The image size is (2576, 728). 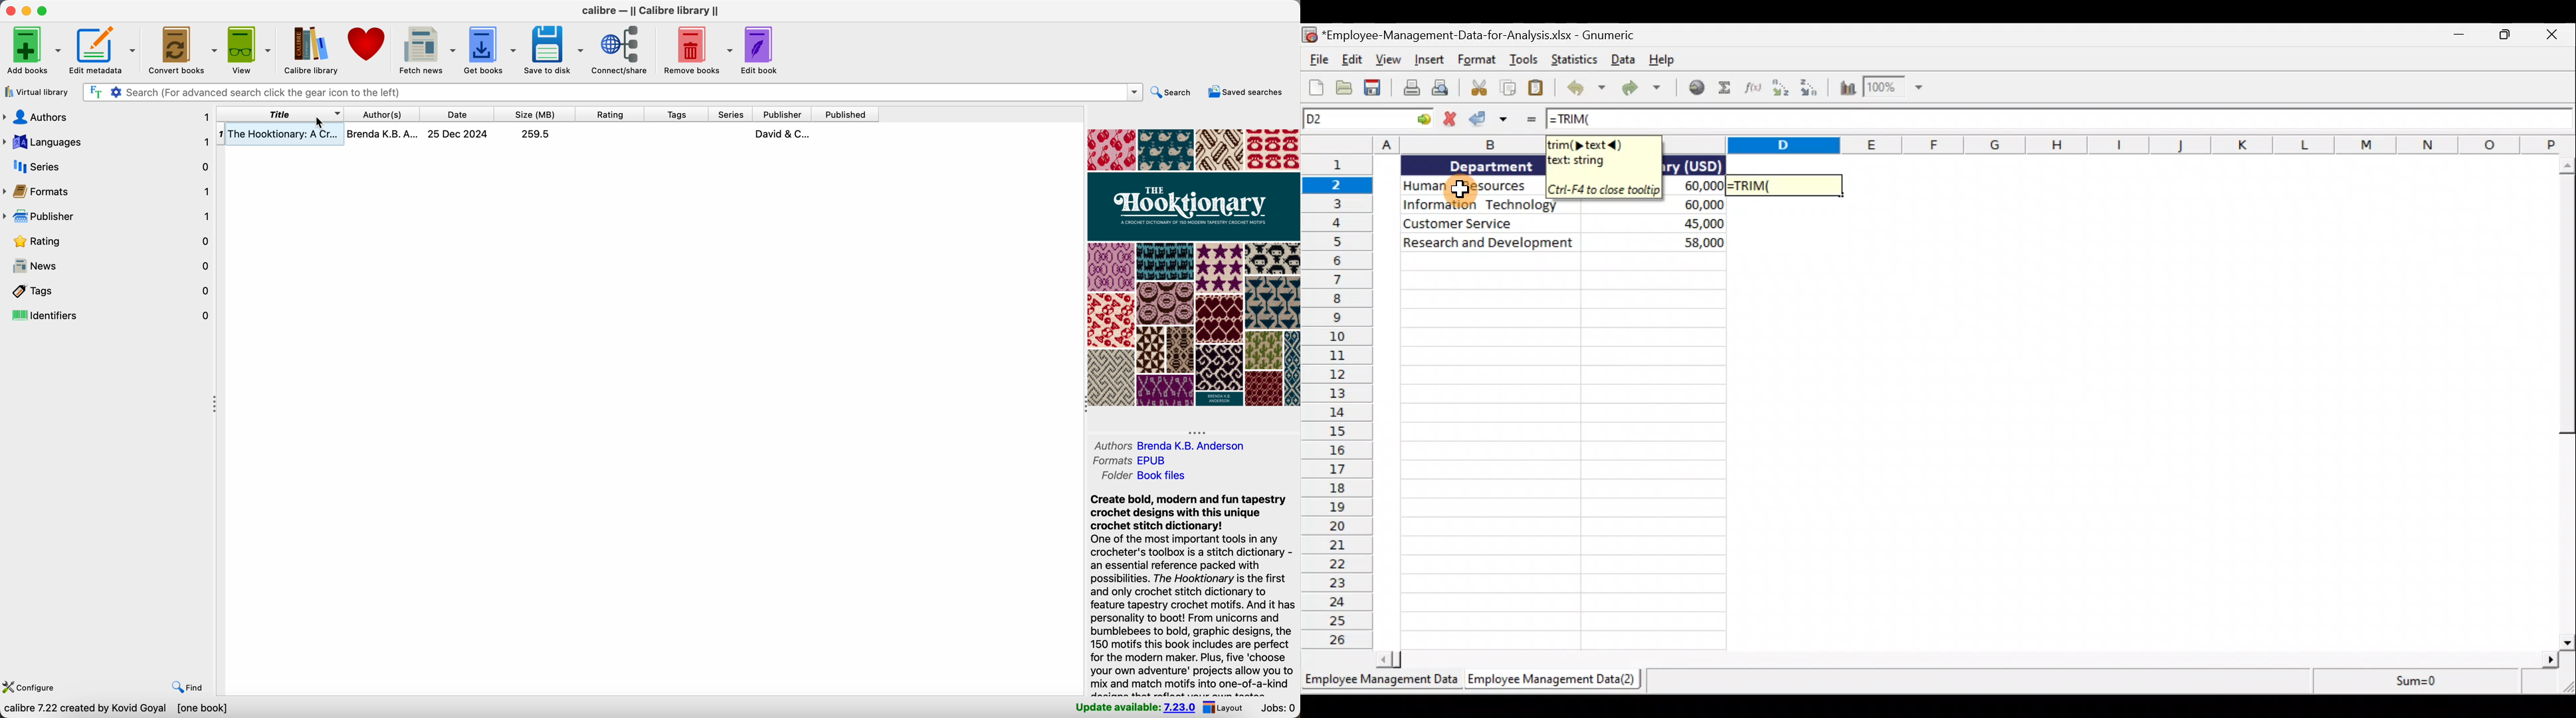 What do you see at coordinates (1509, 88) in the screenshot?
I see `Copy the selection` at bounding box center [1509, 88].